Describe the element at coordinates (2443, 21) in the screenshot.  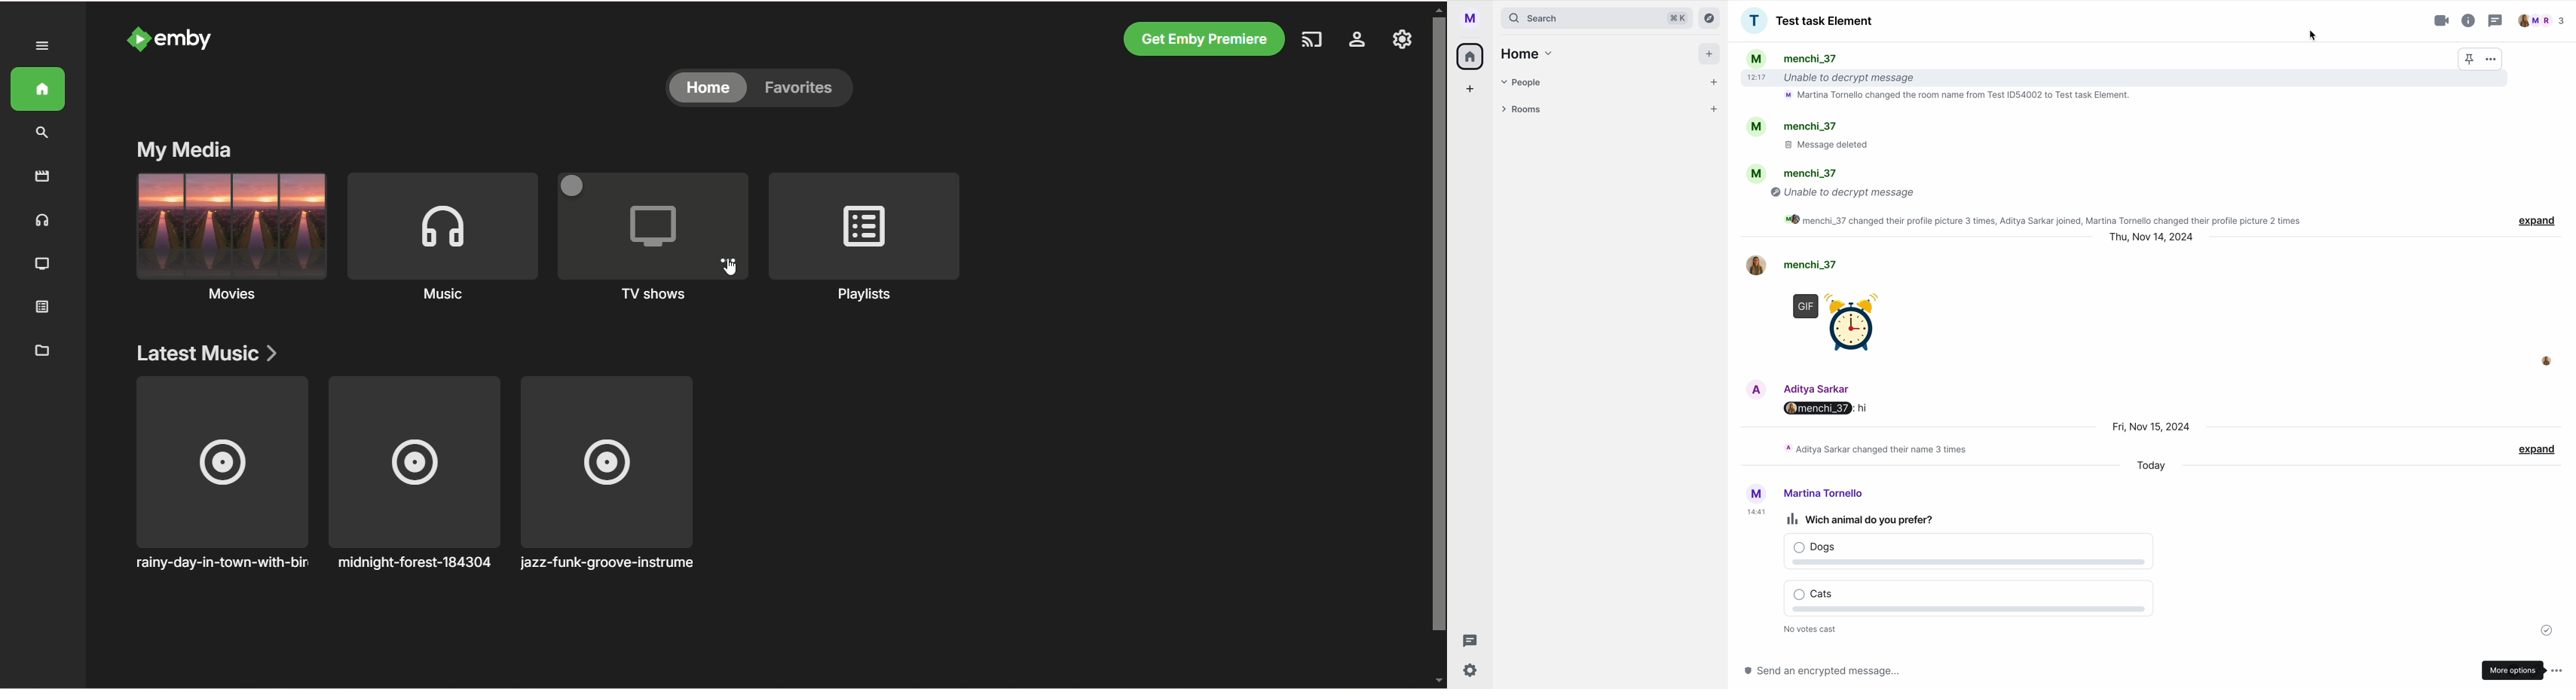
I see `video call` at that location.